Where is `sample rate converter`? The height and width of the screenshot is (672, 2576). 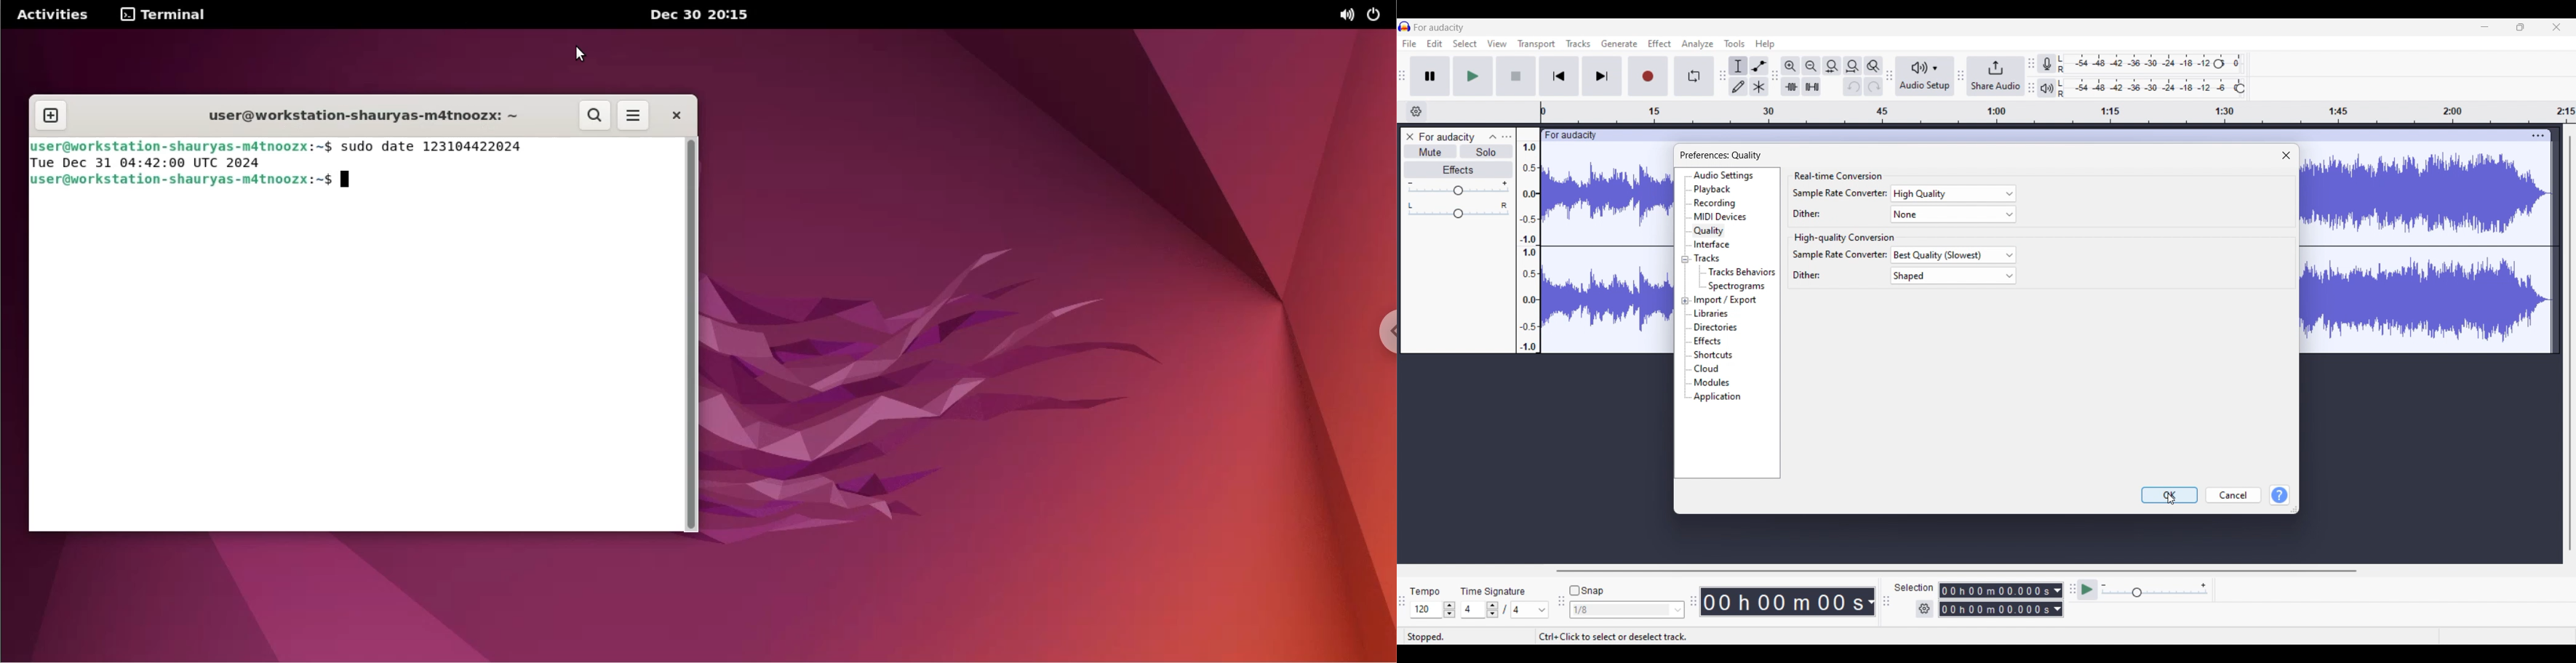 sample rate converter is located at coordinates (1841, 255).